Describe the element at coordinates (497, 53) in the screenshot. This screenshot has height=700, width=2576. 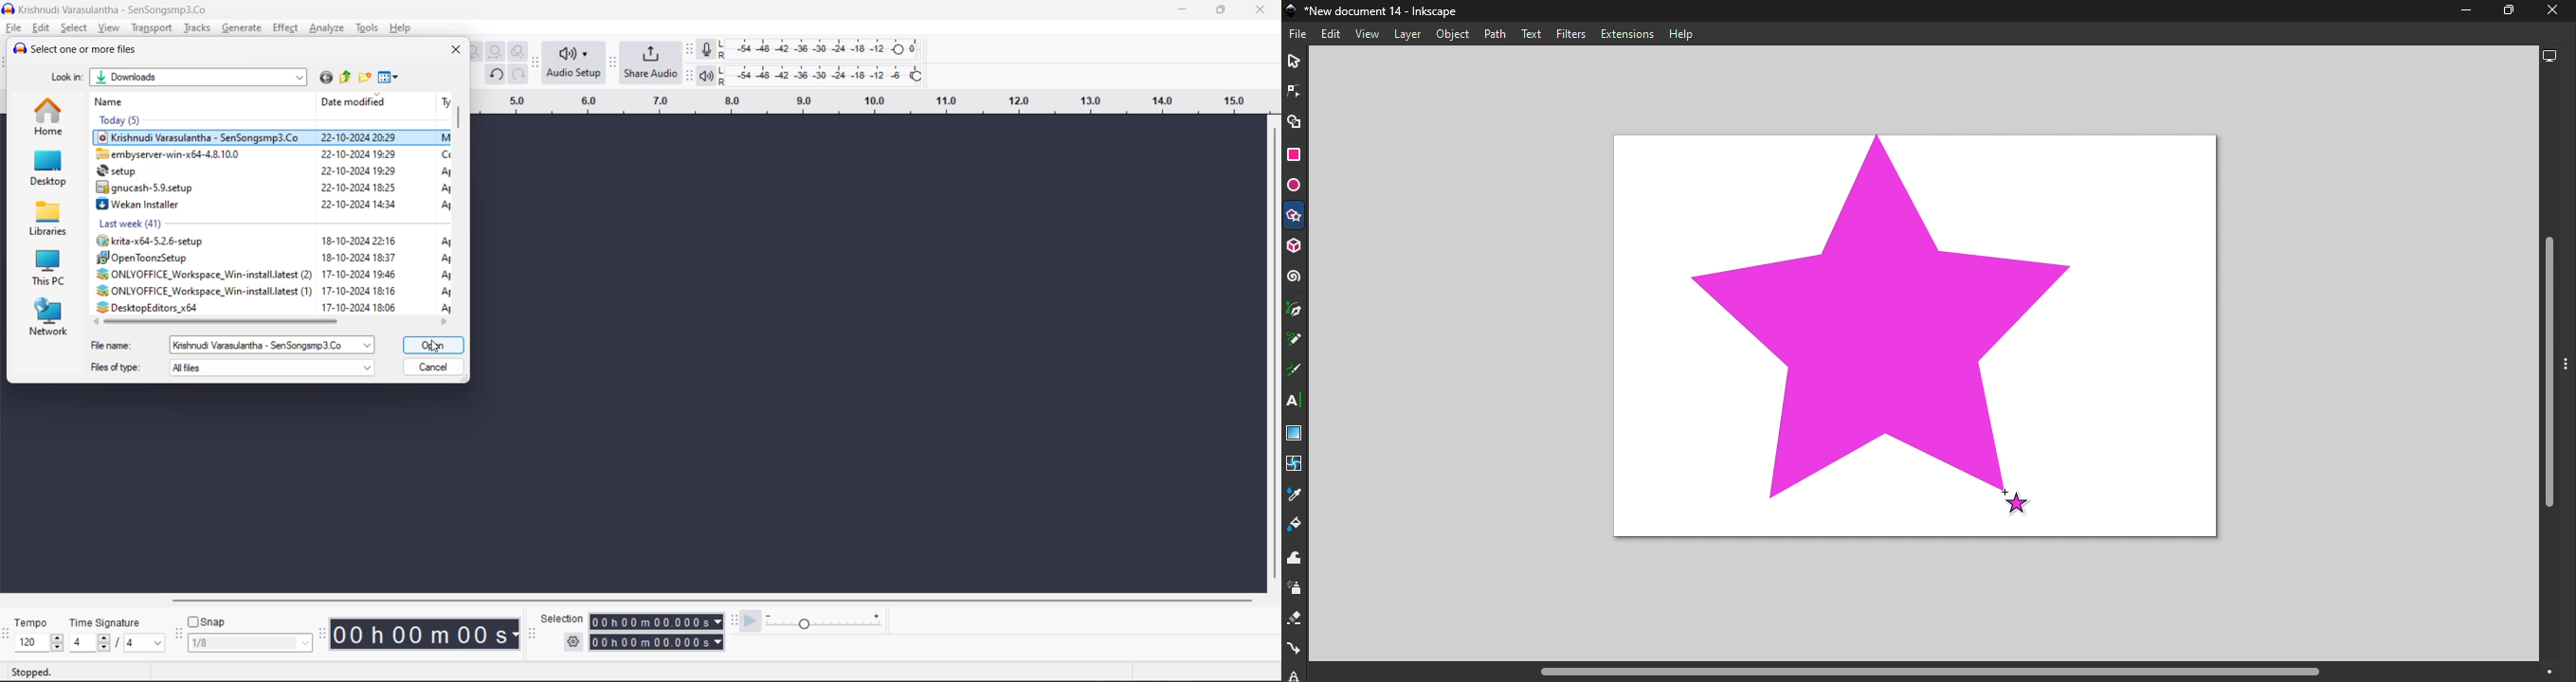
I see `fit project to width` at that location.